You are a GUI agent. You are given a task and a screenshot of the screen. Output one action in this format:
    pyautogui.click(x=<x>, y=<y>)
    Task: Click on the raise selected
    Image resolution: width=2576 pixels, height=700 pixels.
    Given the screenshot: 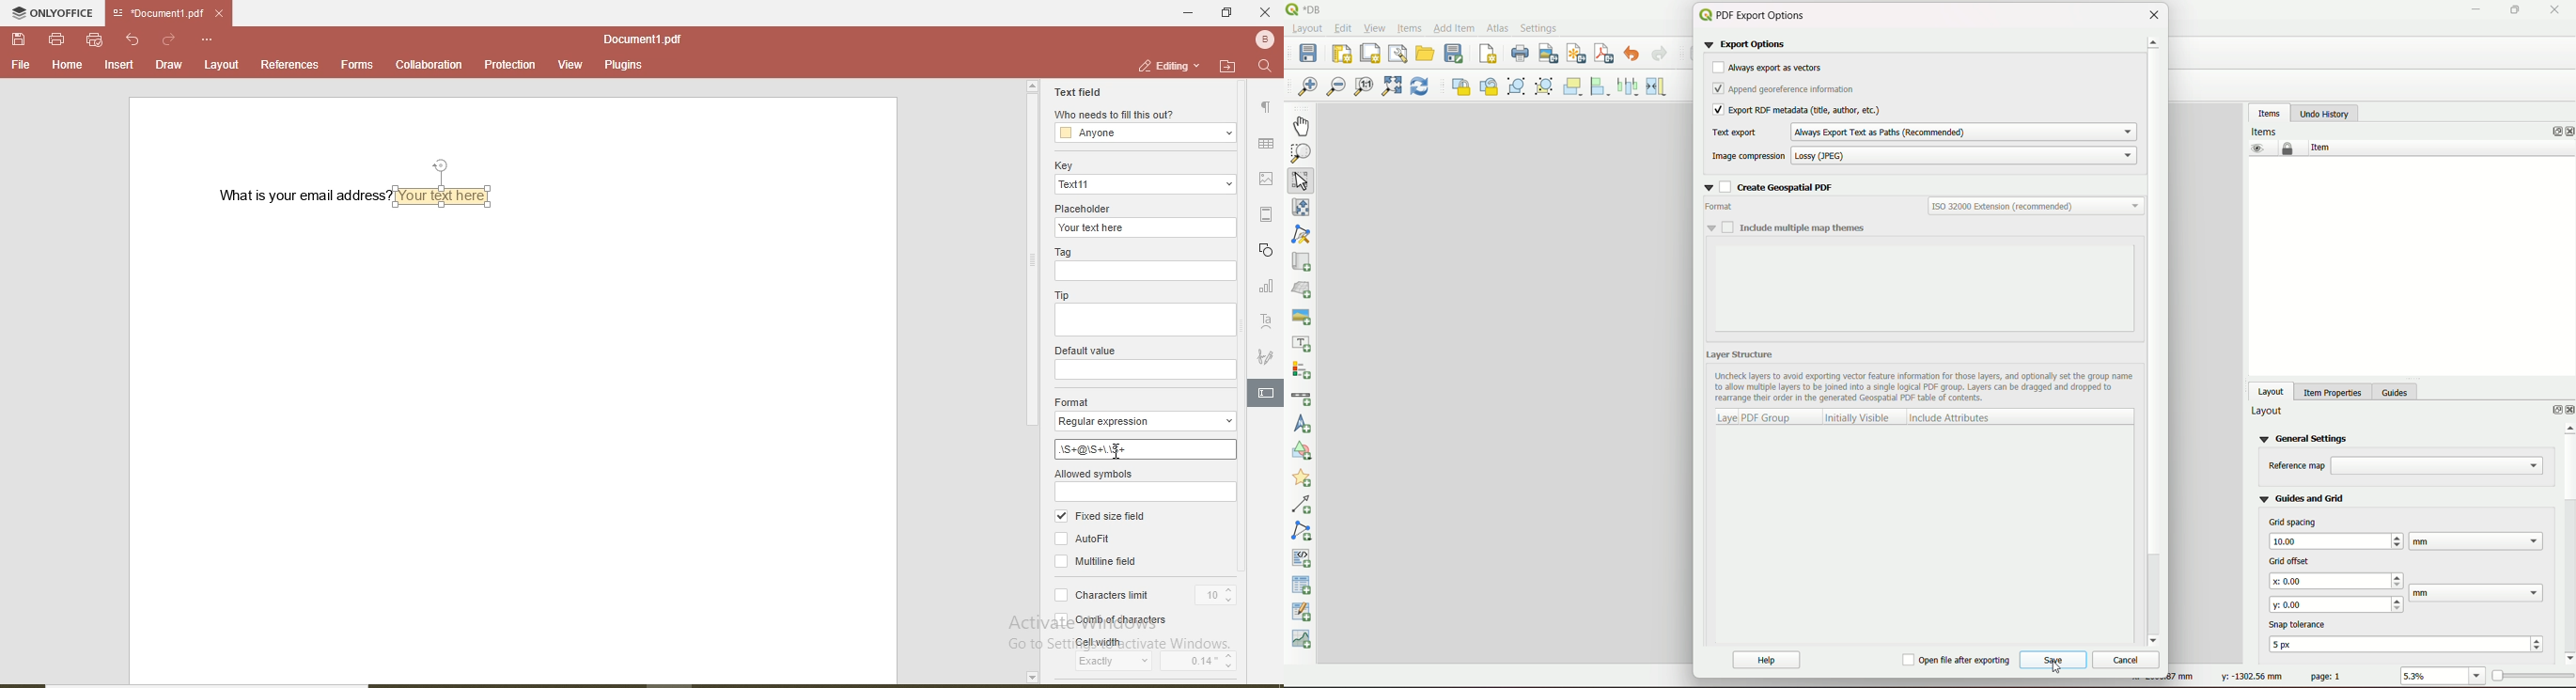 What is the action you would take?
    pyautogui.click(x=1575, y=86)
    